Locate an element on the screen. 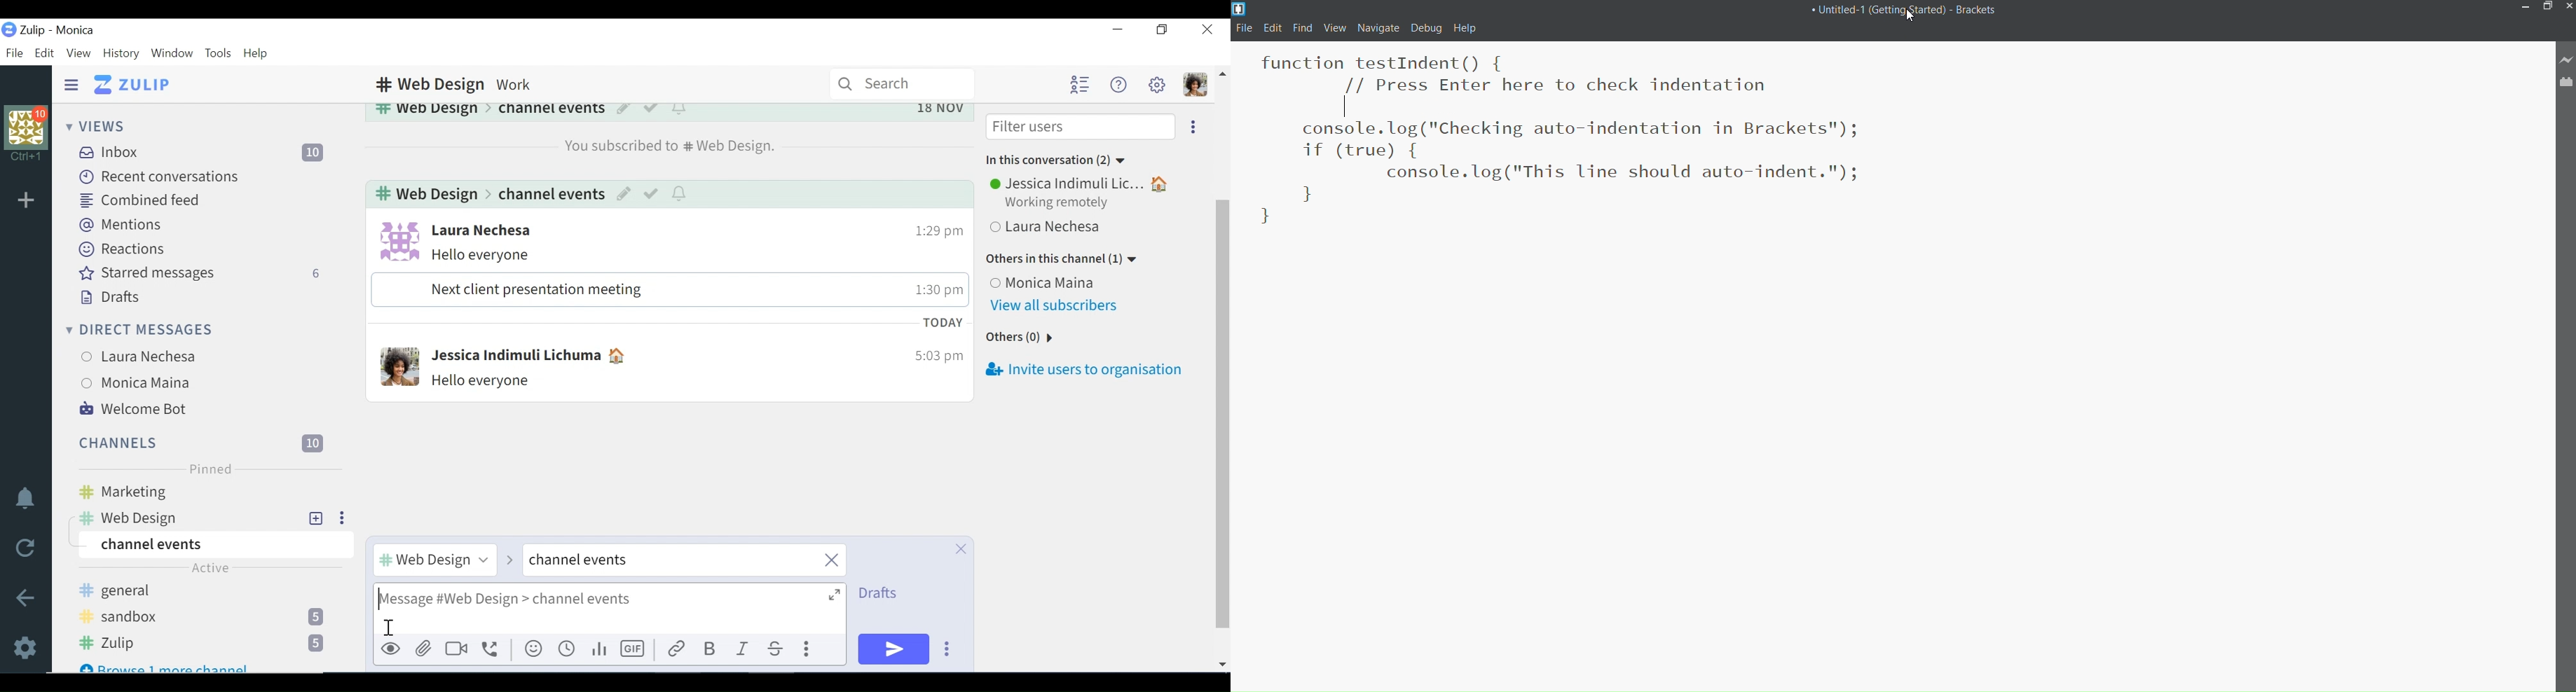  Logo is located at coordinates (1240, 8).